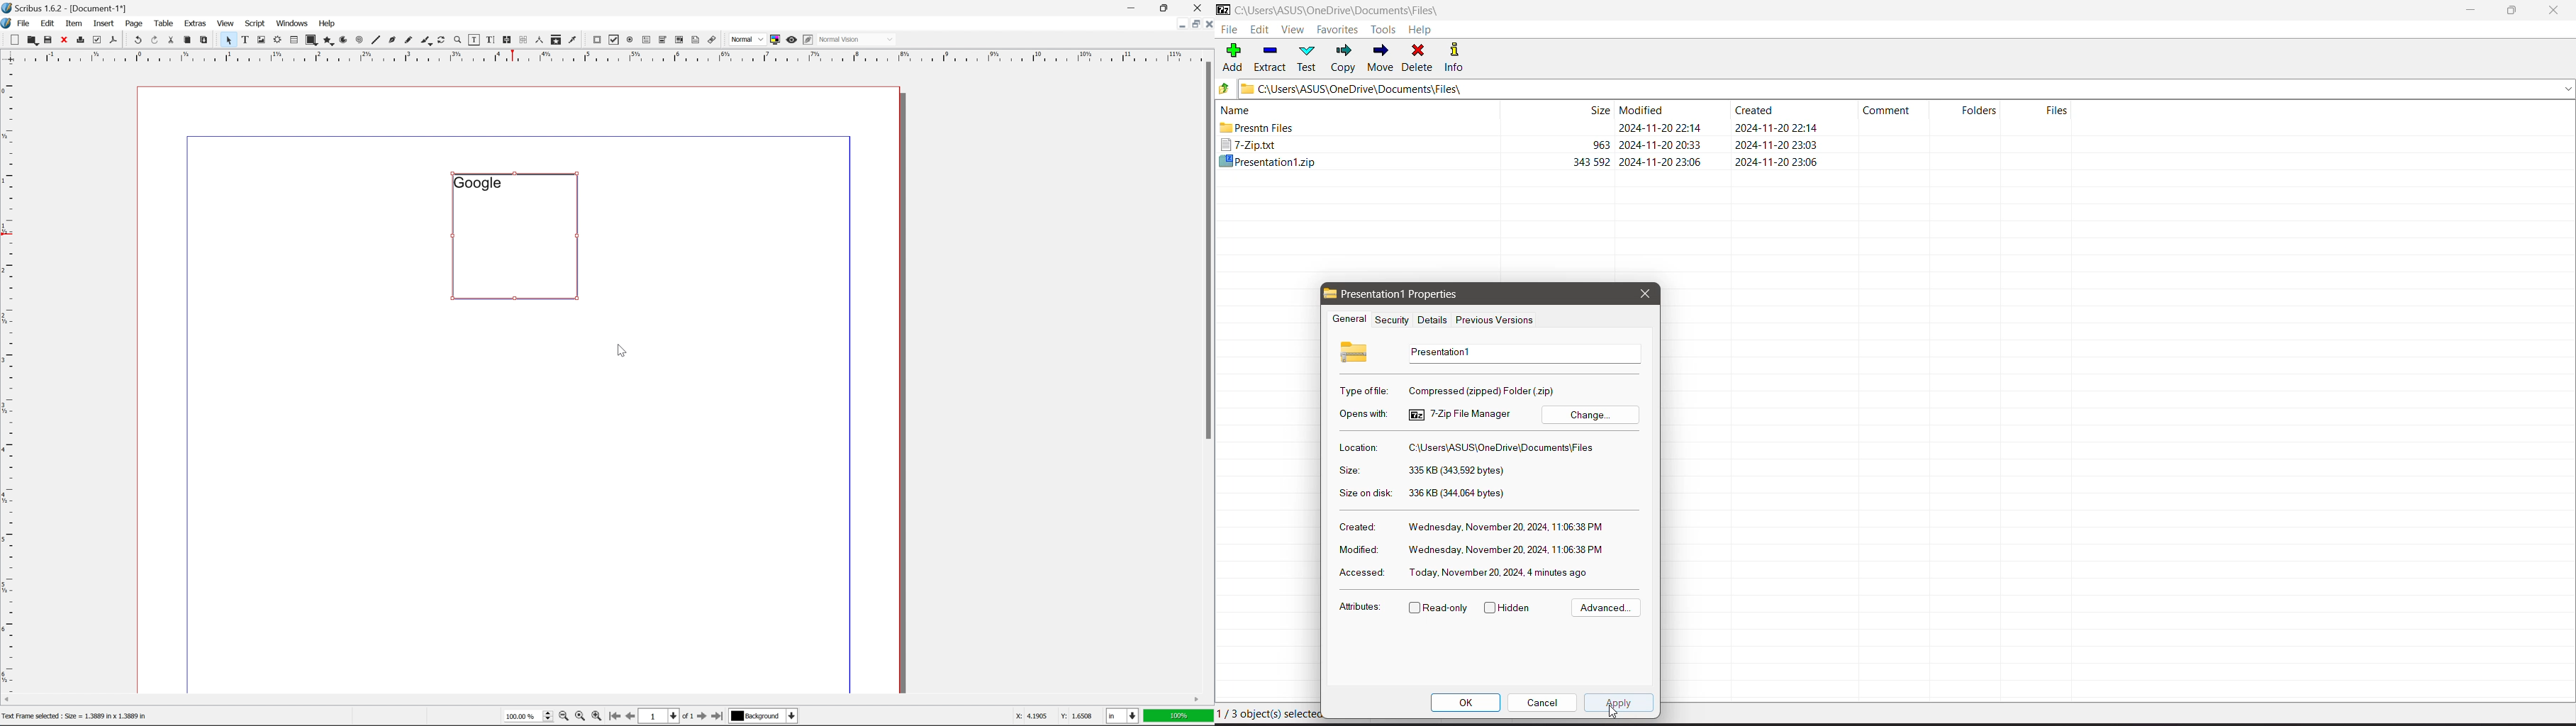 Image resolution: width=2576 pixels, height=728 pixels. I want to click on scroll bar, so click(1207, 250).